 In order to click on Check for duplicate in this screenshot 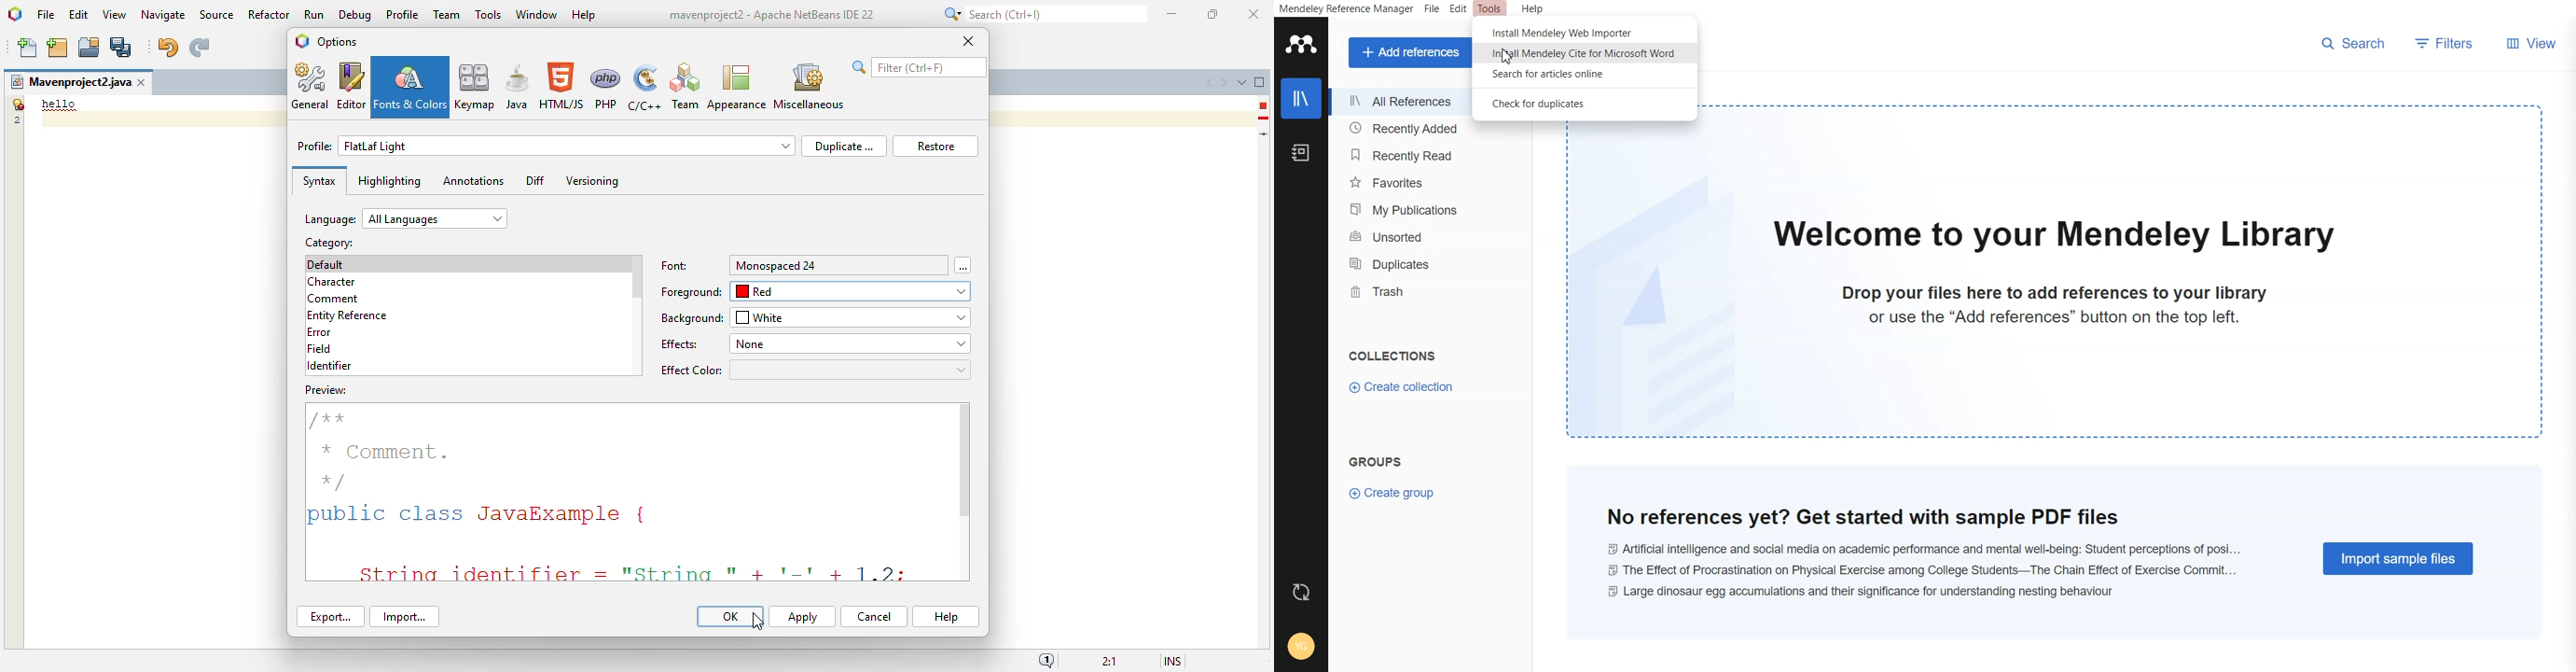, I will do `click(1583, 102)`.